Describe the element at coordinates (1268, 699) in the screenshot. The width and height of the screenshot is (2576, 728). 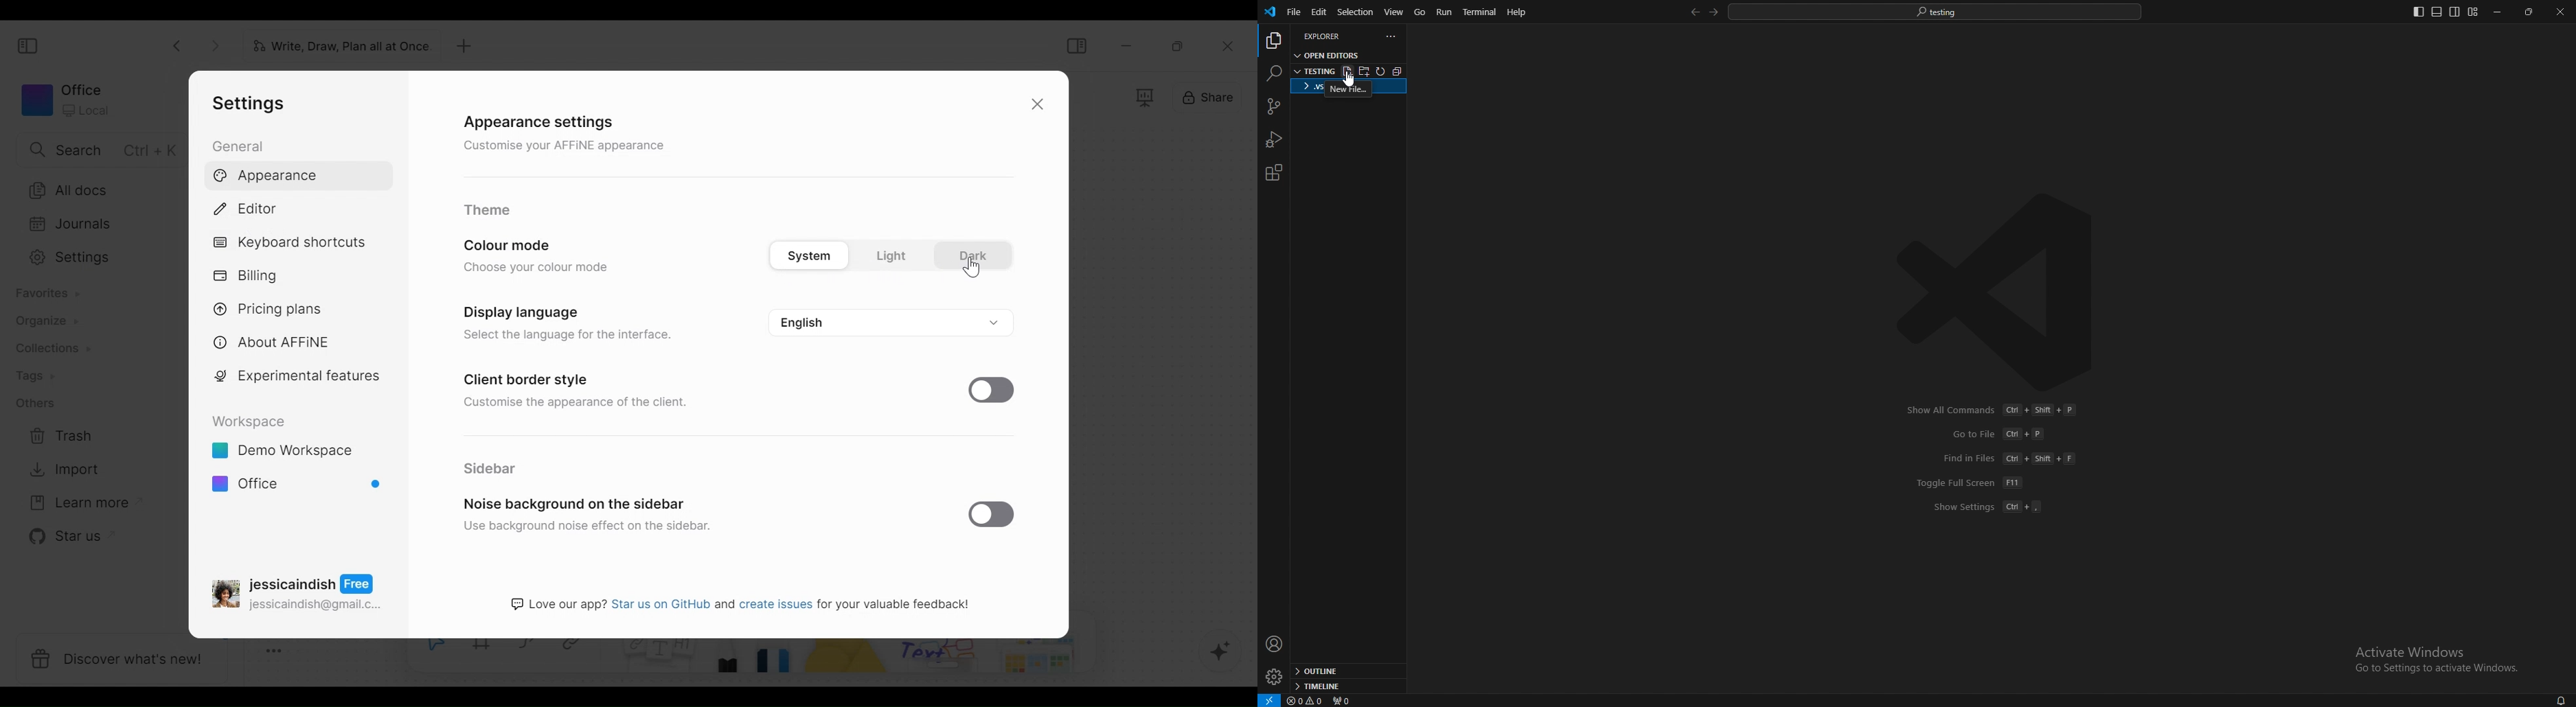
I see `open a remote window` at that location.